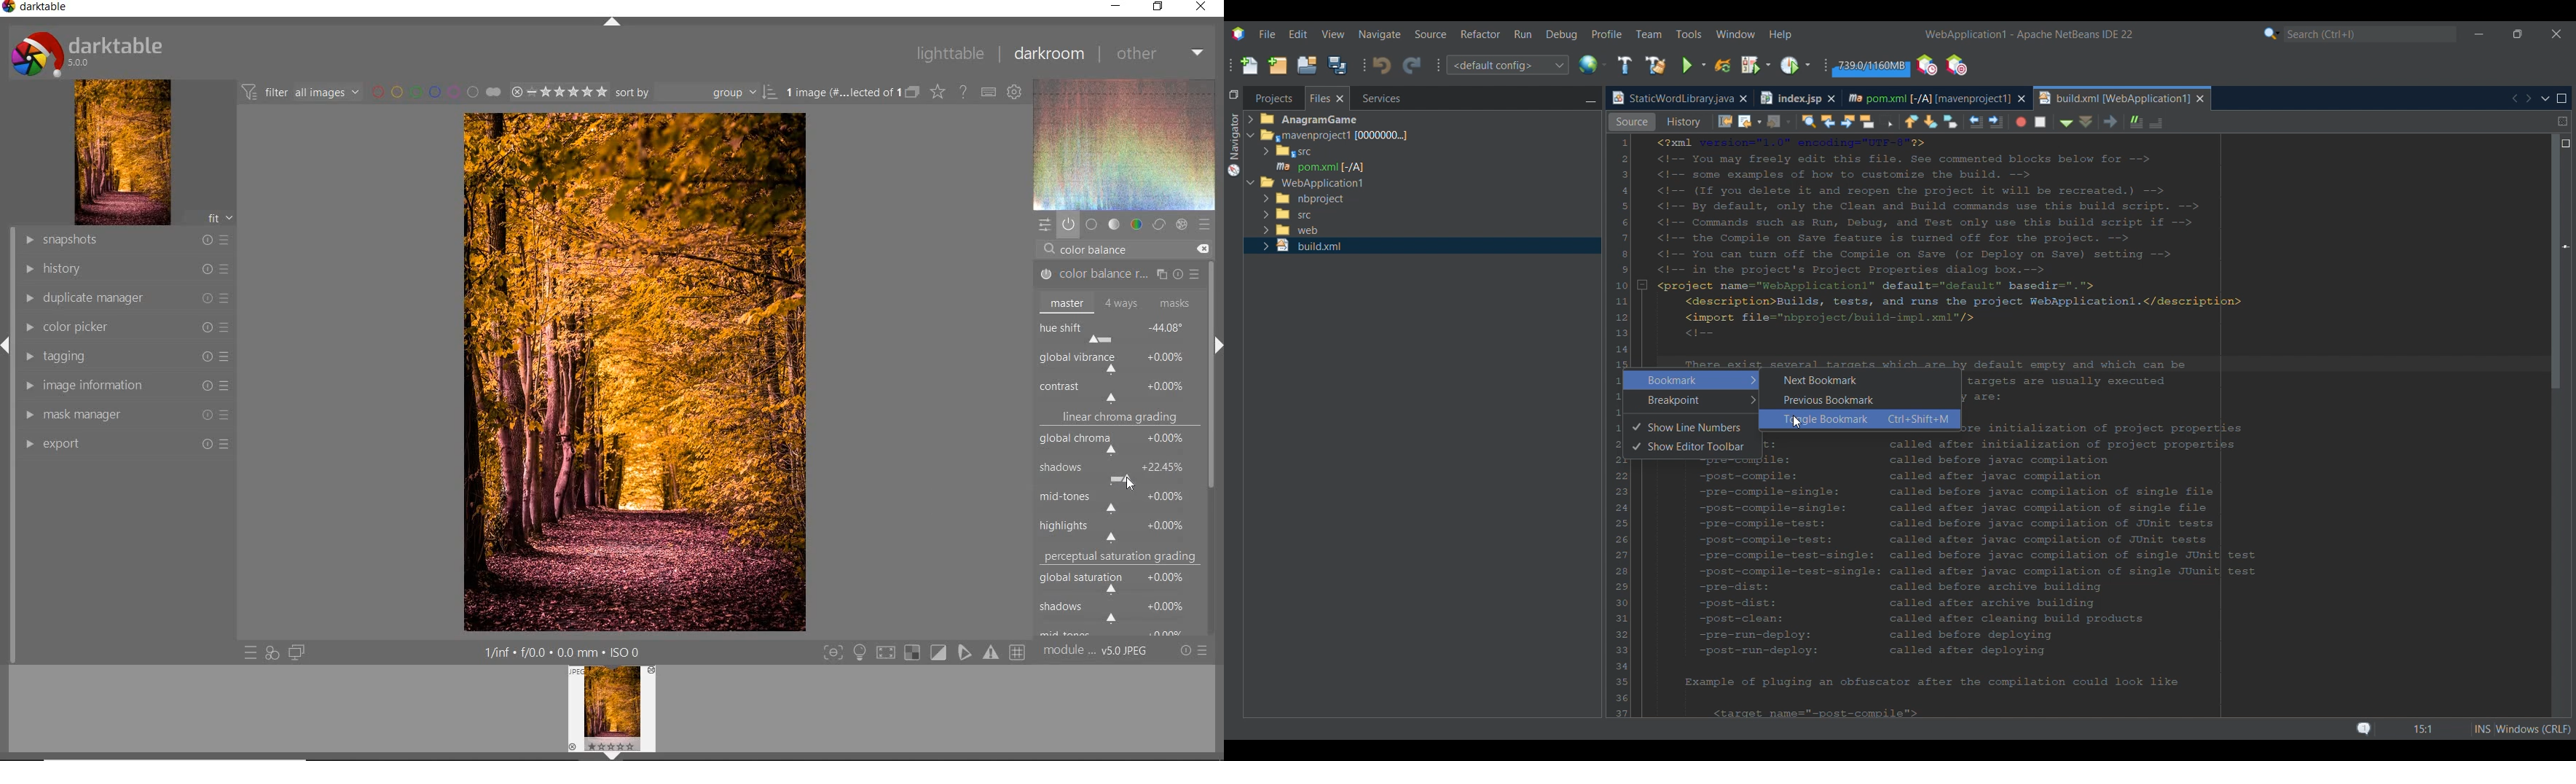 The width and height of the screenshot is (2576, 784). Describe the element at coordinates (1129, 480) in the screenshot. I see `CURSOR POSITION` at that location.